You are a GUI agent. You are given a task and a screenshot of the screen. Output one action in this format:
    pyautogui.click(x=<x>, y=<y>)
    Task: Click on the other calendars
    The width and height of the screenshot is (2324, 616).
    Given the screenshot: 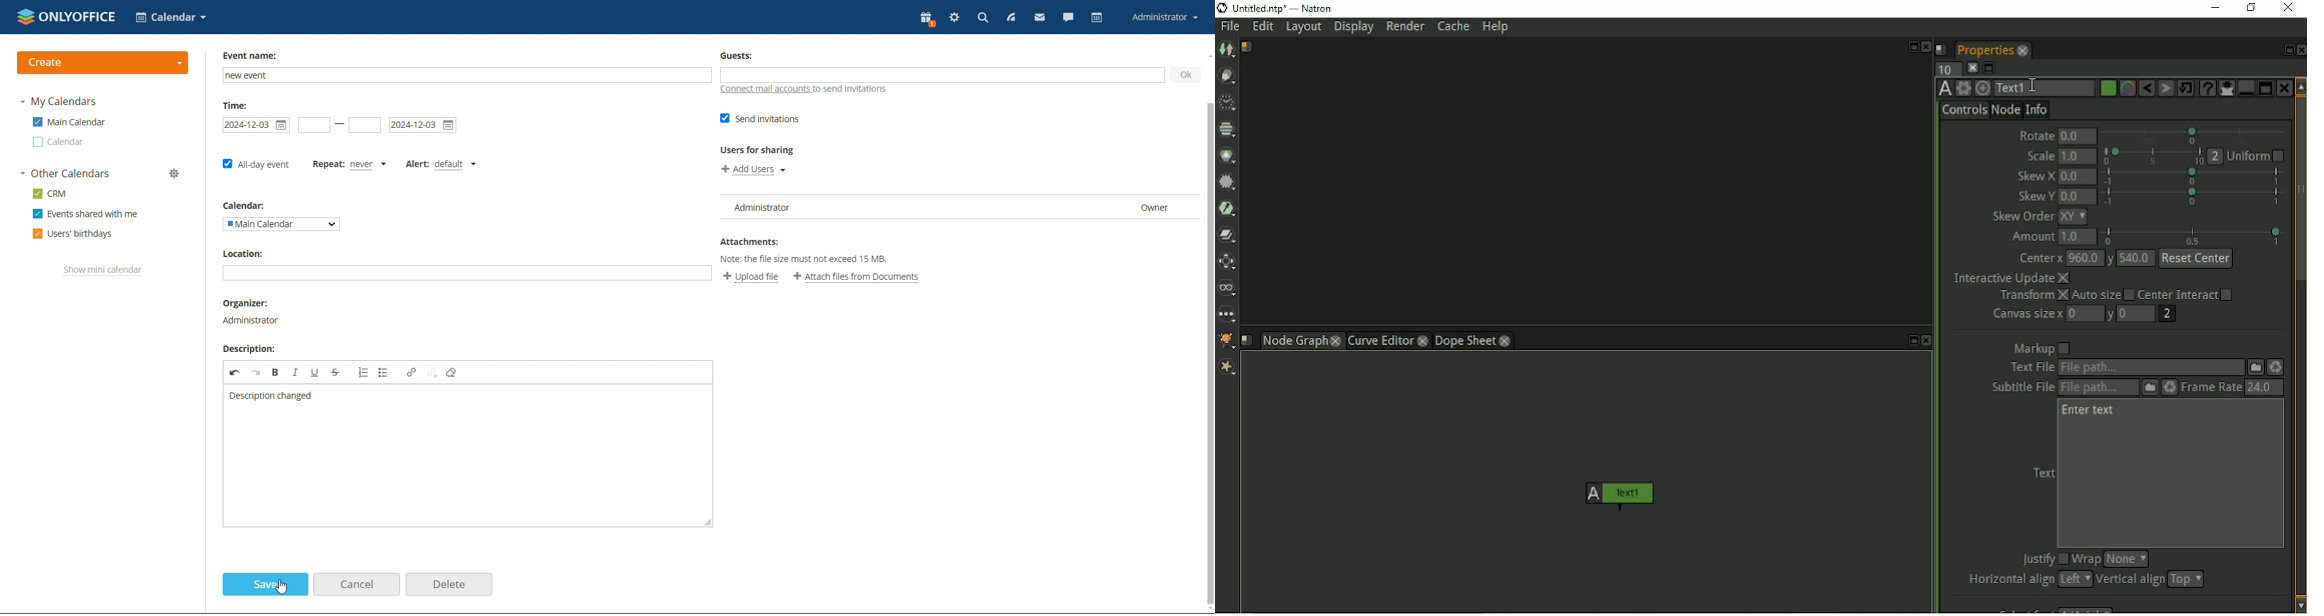 What is the action you would take?
    pyautogui.click(x=64, y=173)
    